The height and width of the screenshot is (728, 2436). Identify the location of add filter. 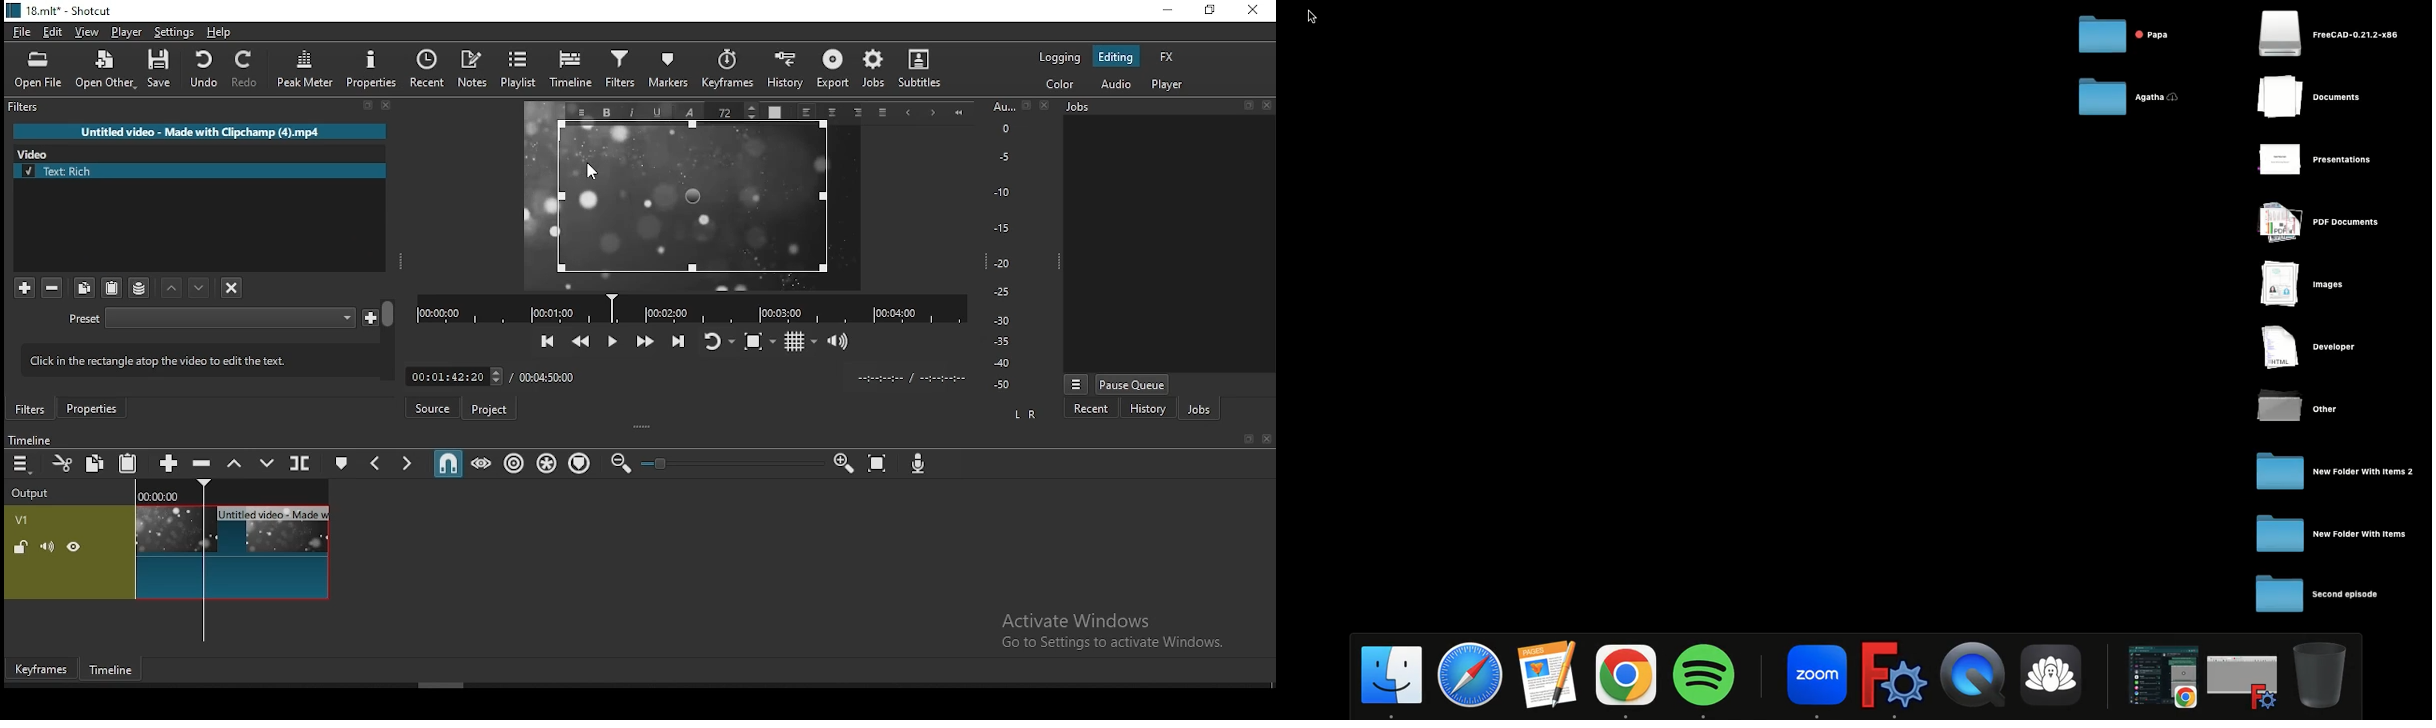
(24, 288).